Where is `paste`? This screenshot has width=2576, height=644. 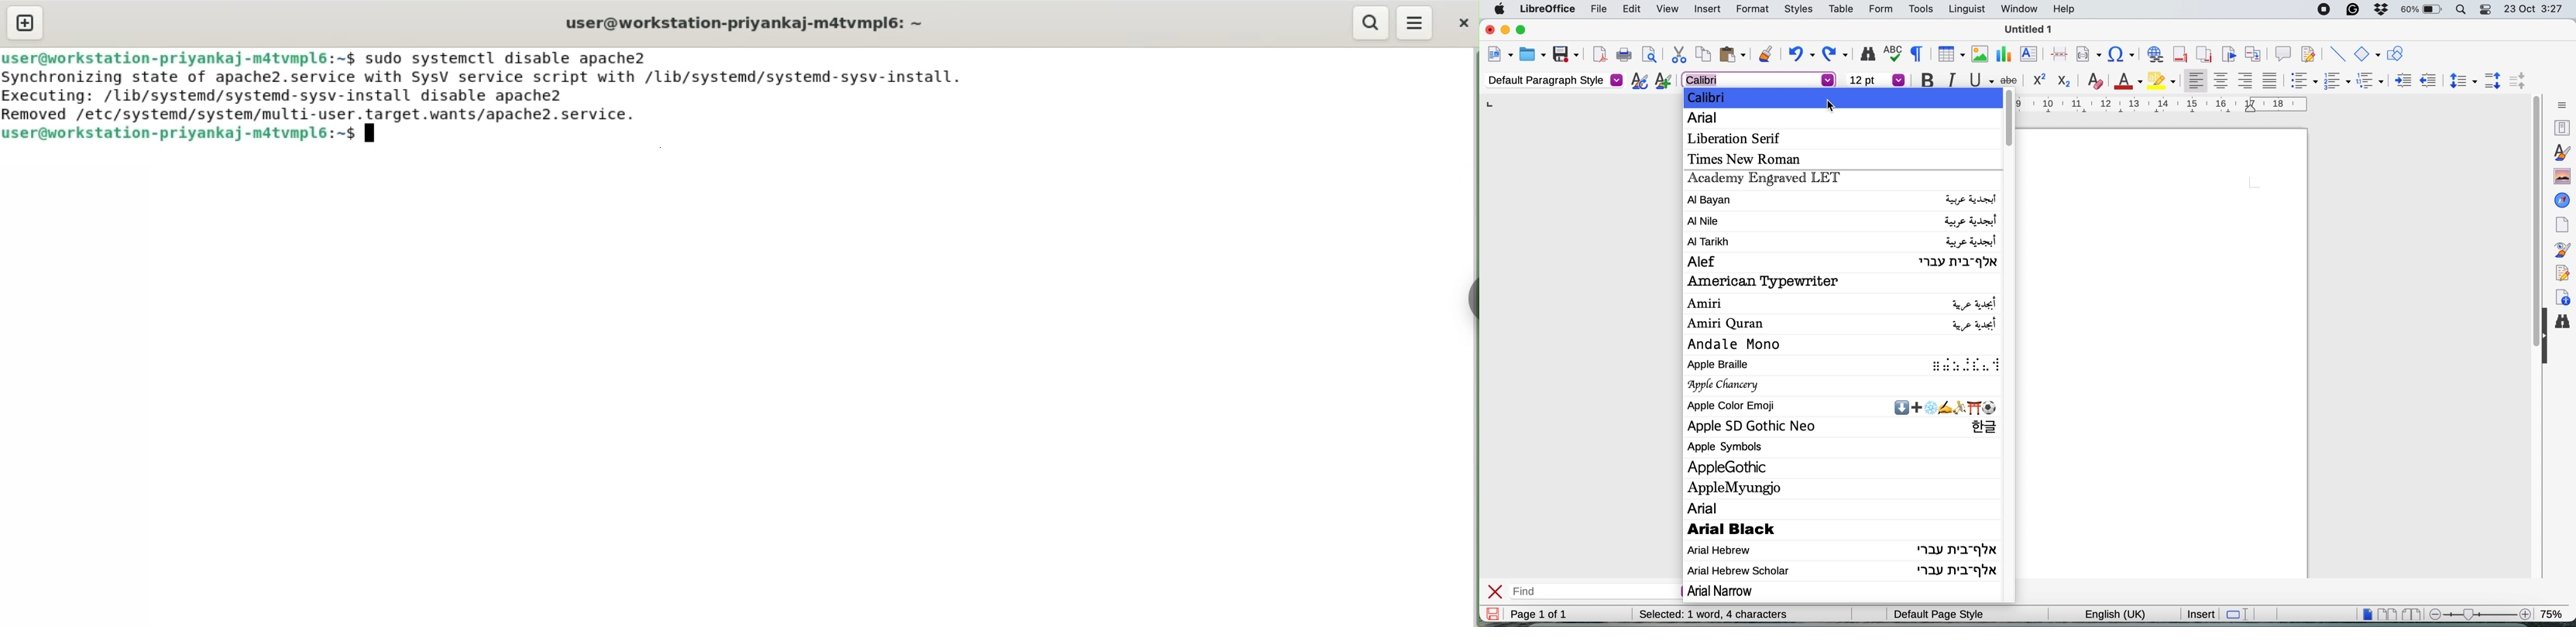 paste is located at coordinates (1731, 54).